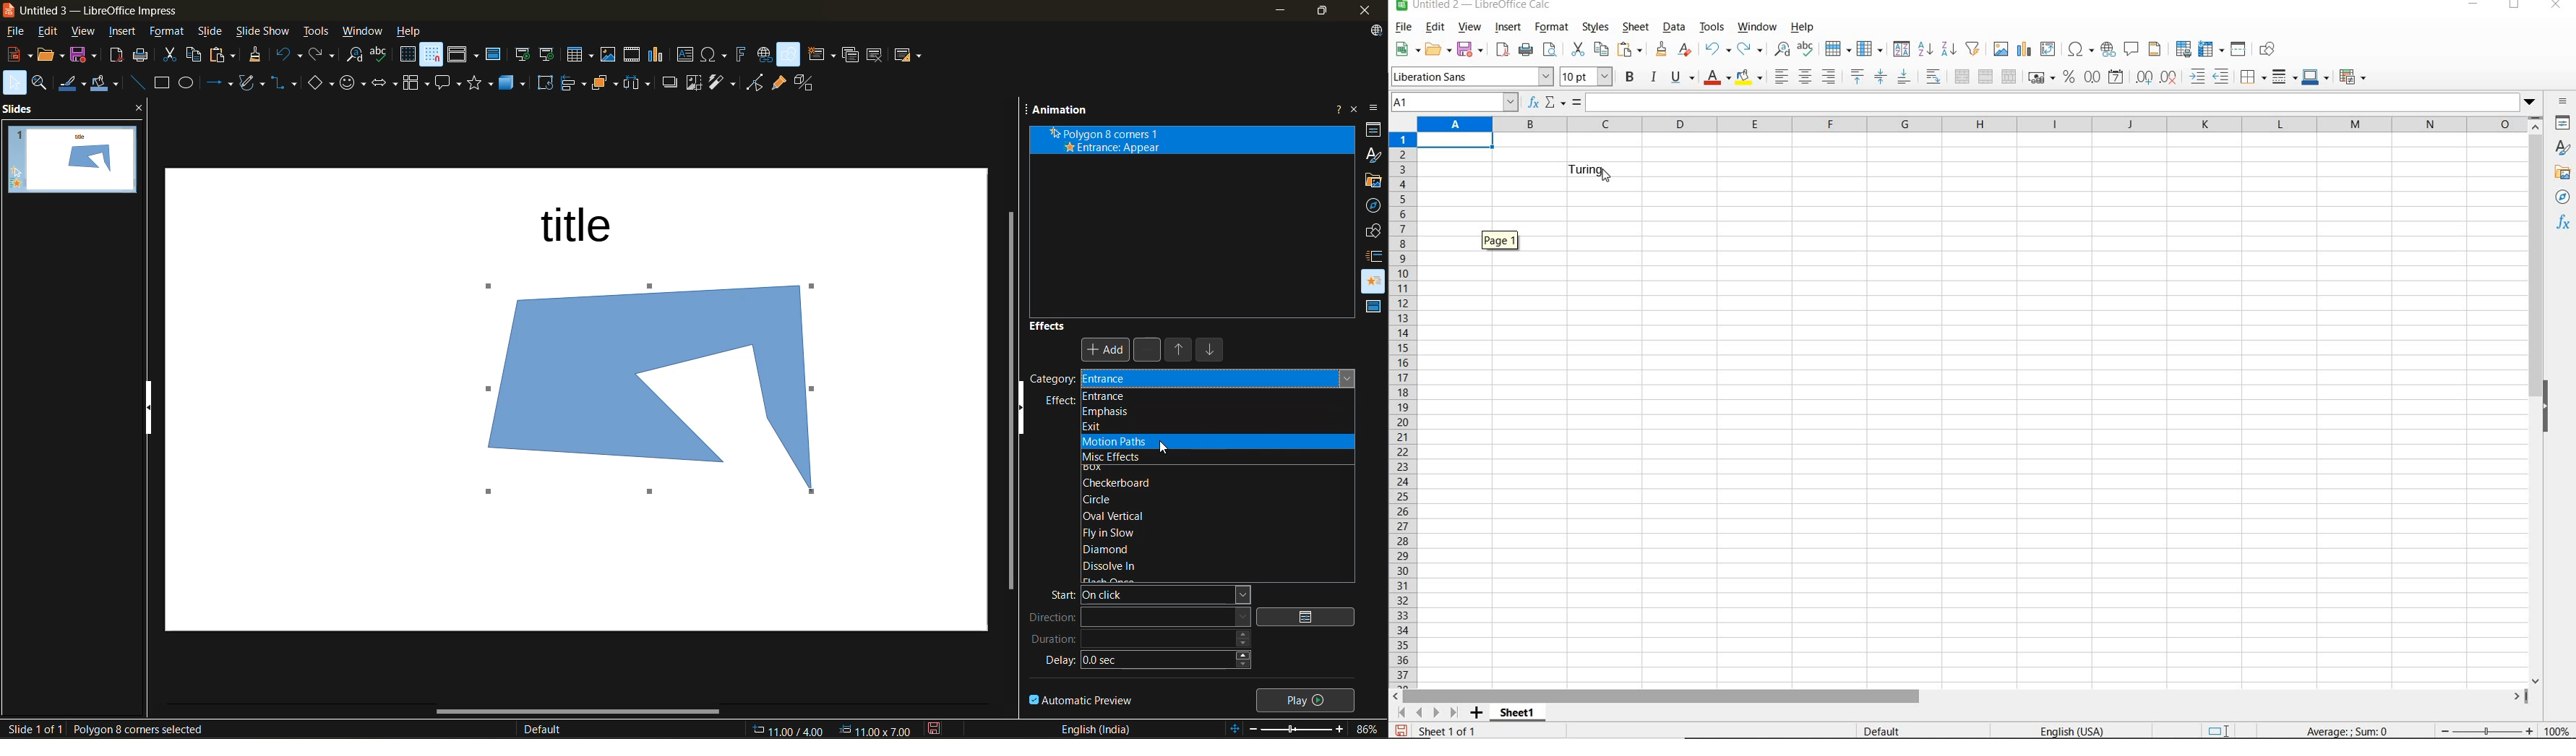 This screenshot has height=756, width=2576. What do you see at coordinates (2080, 50) in the screenshot?
I see `INSERT SPECIAL CHARACTERS` at bounding box center [2080, 50].